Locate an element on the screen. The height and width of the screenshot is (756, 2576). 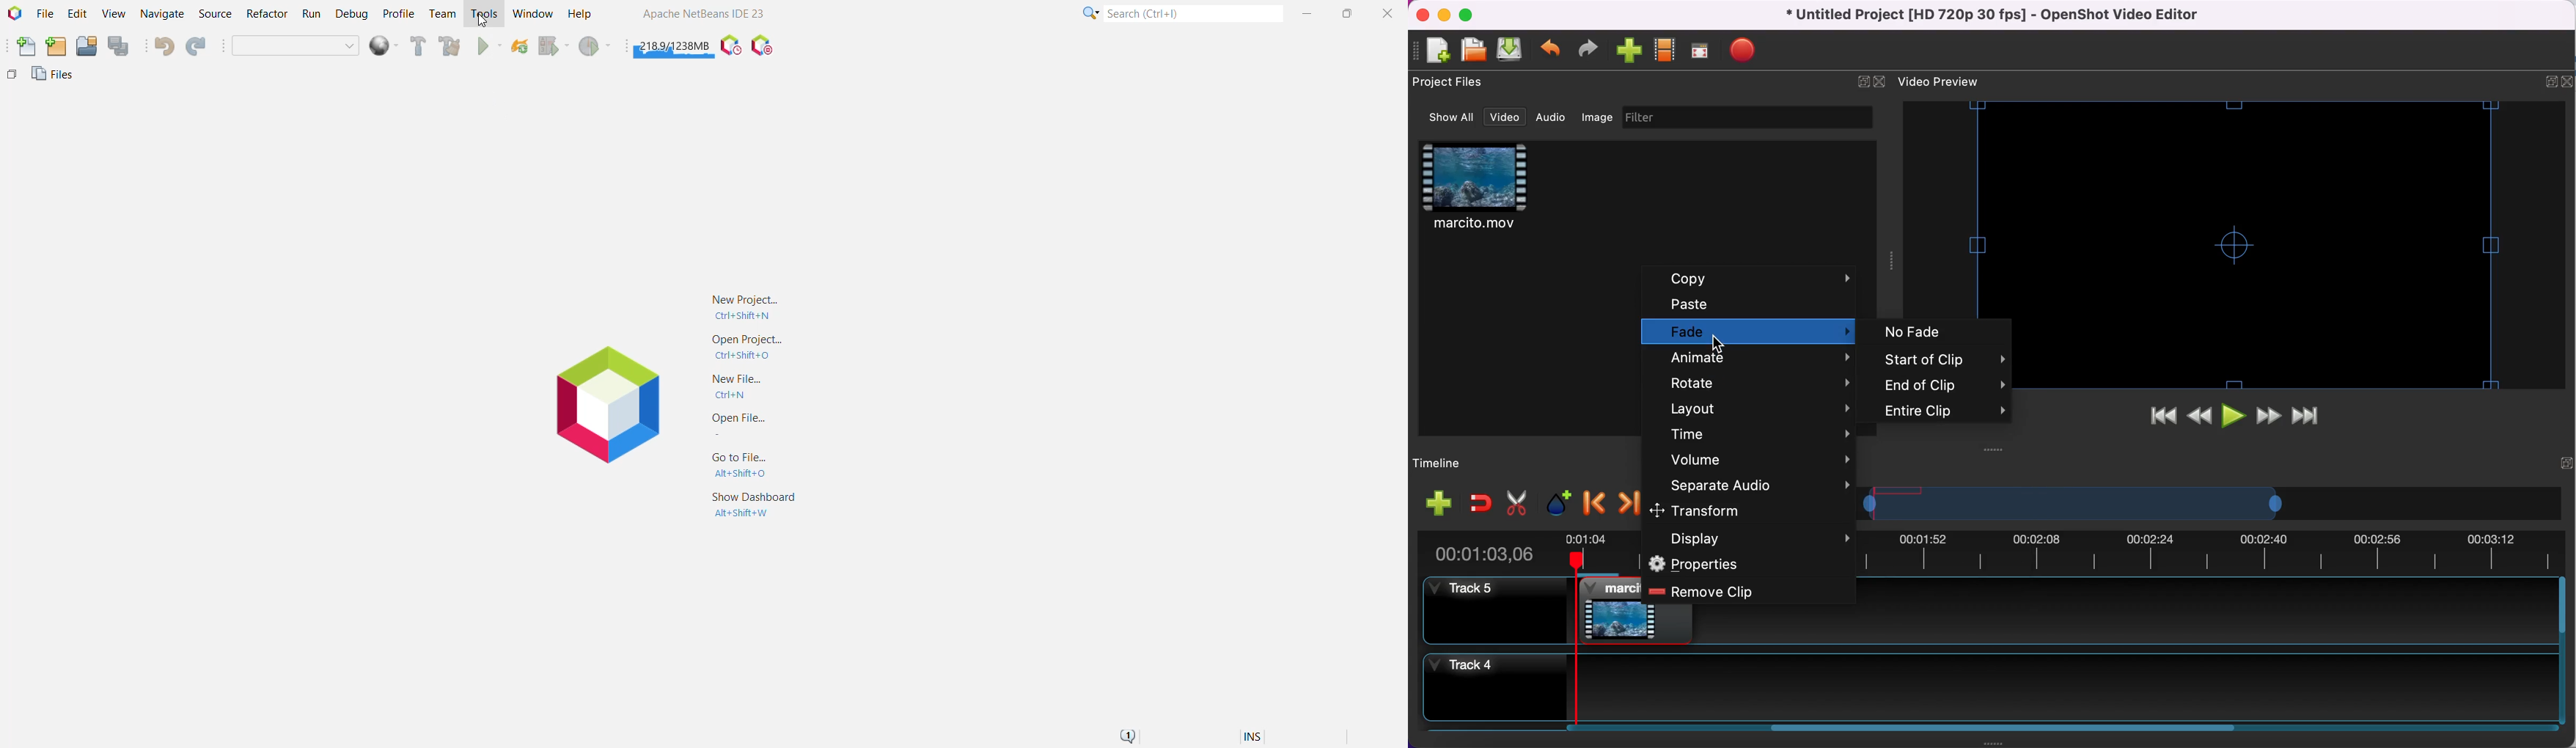
paste is located at coordinates (1754, 303).